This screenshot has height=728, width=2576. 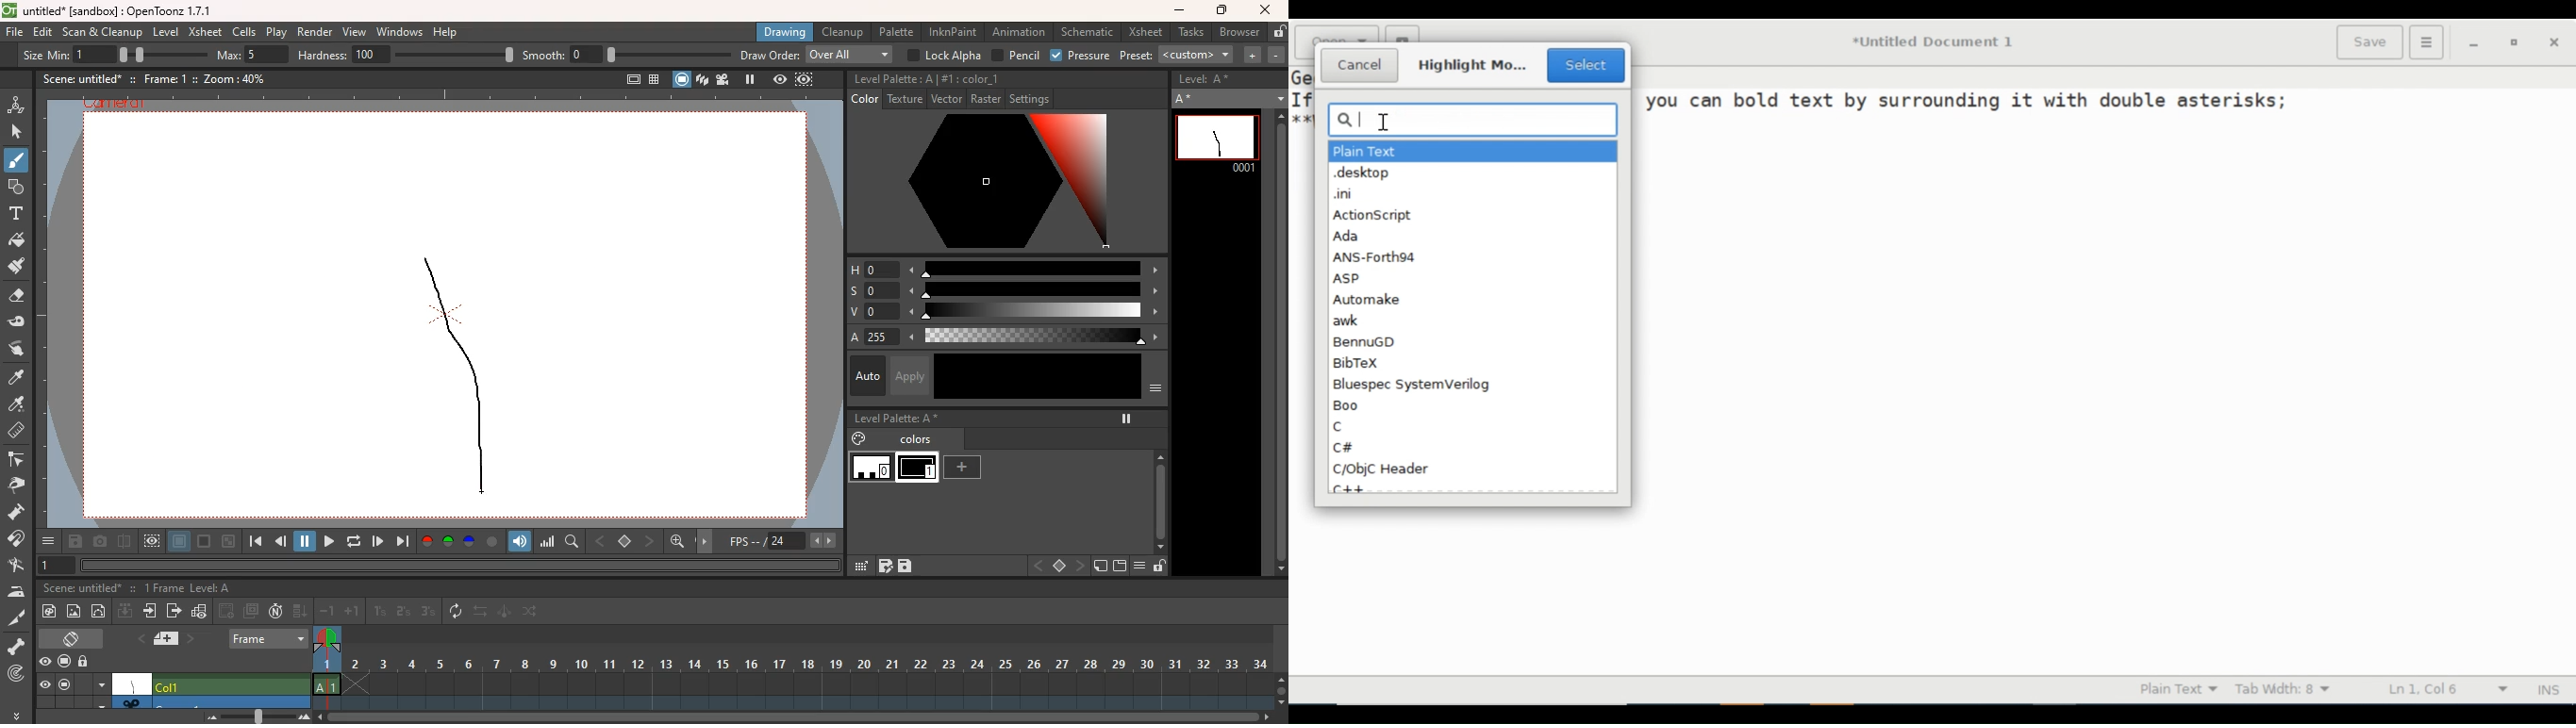 I want to click on Search box, so click(x=1473, y=119).